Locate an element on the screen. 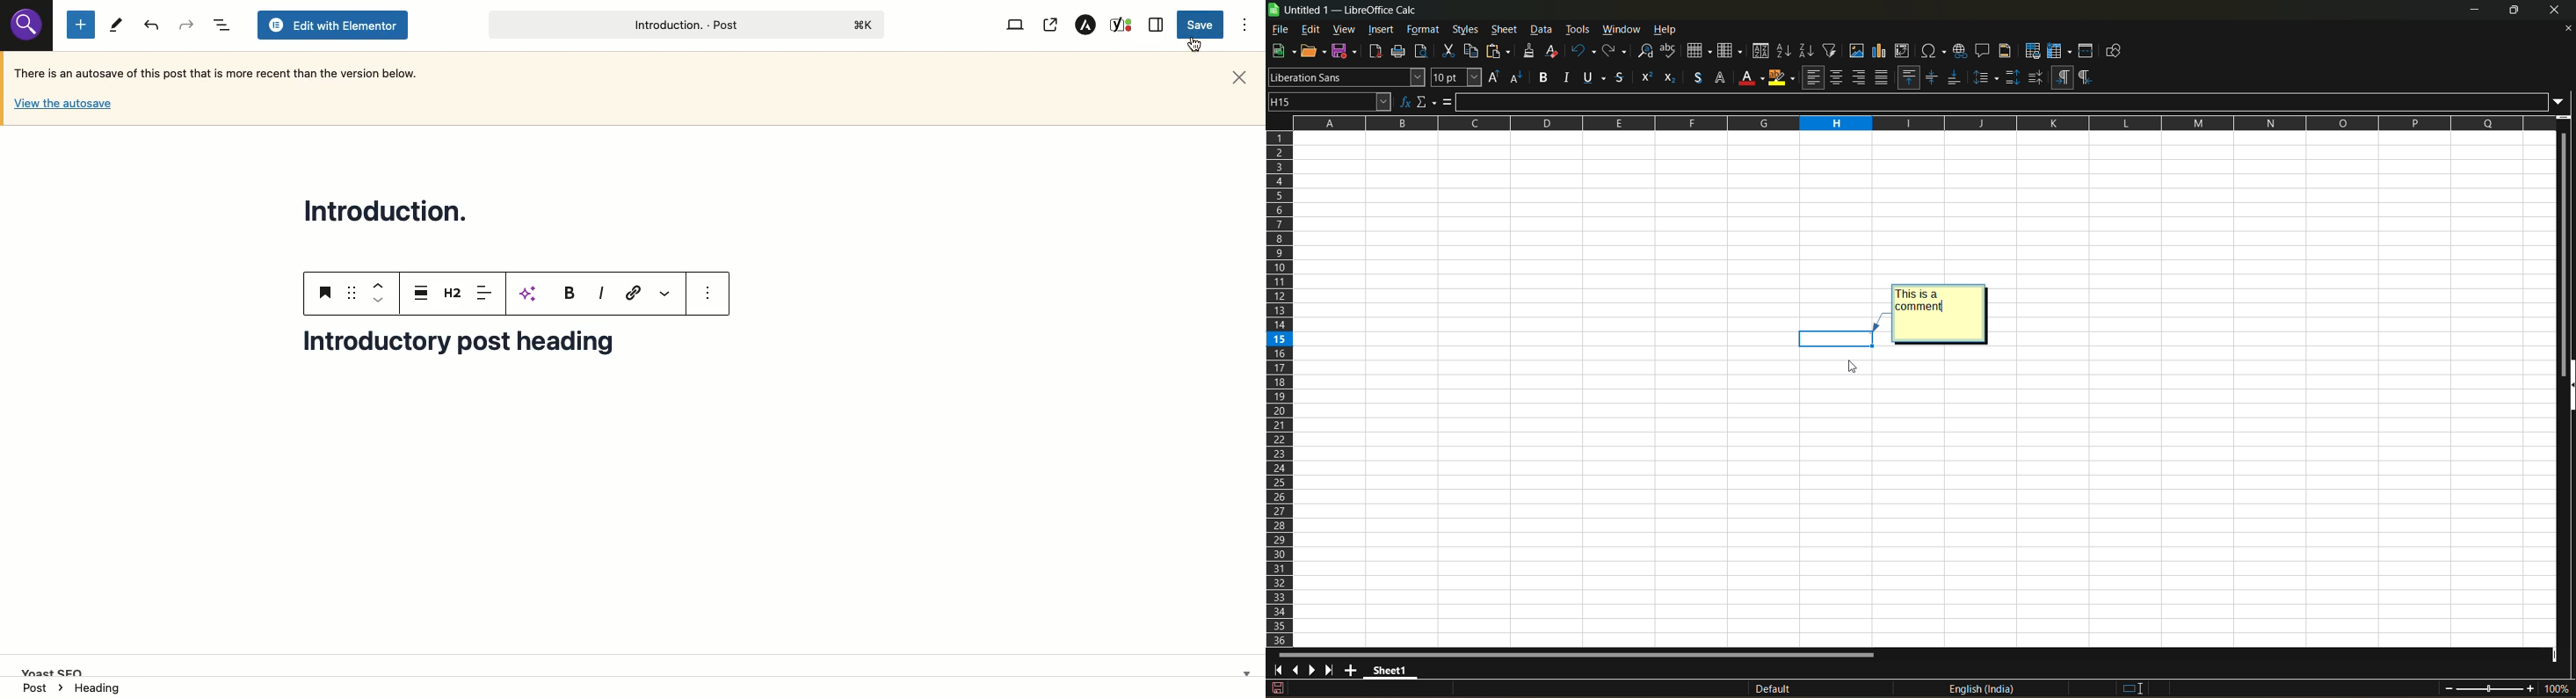  scroll to first sheet is located at coordinates (1279, 670).